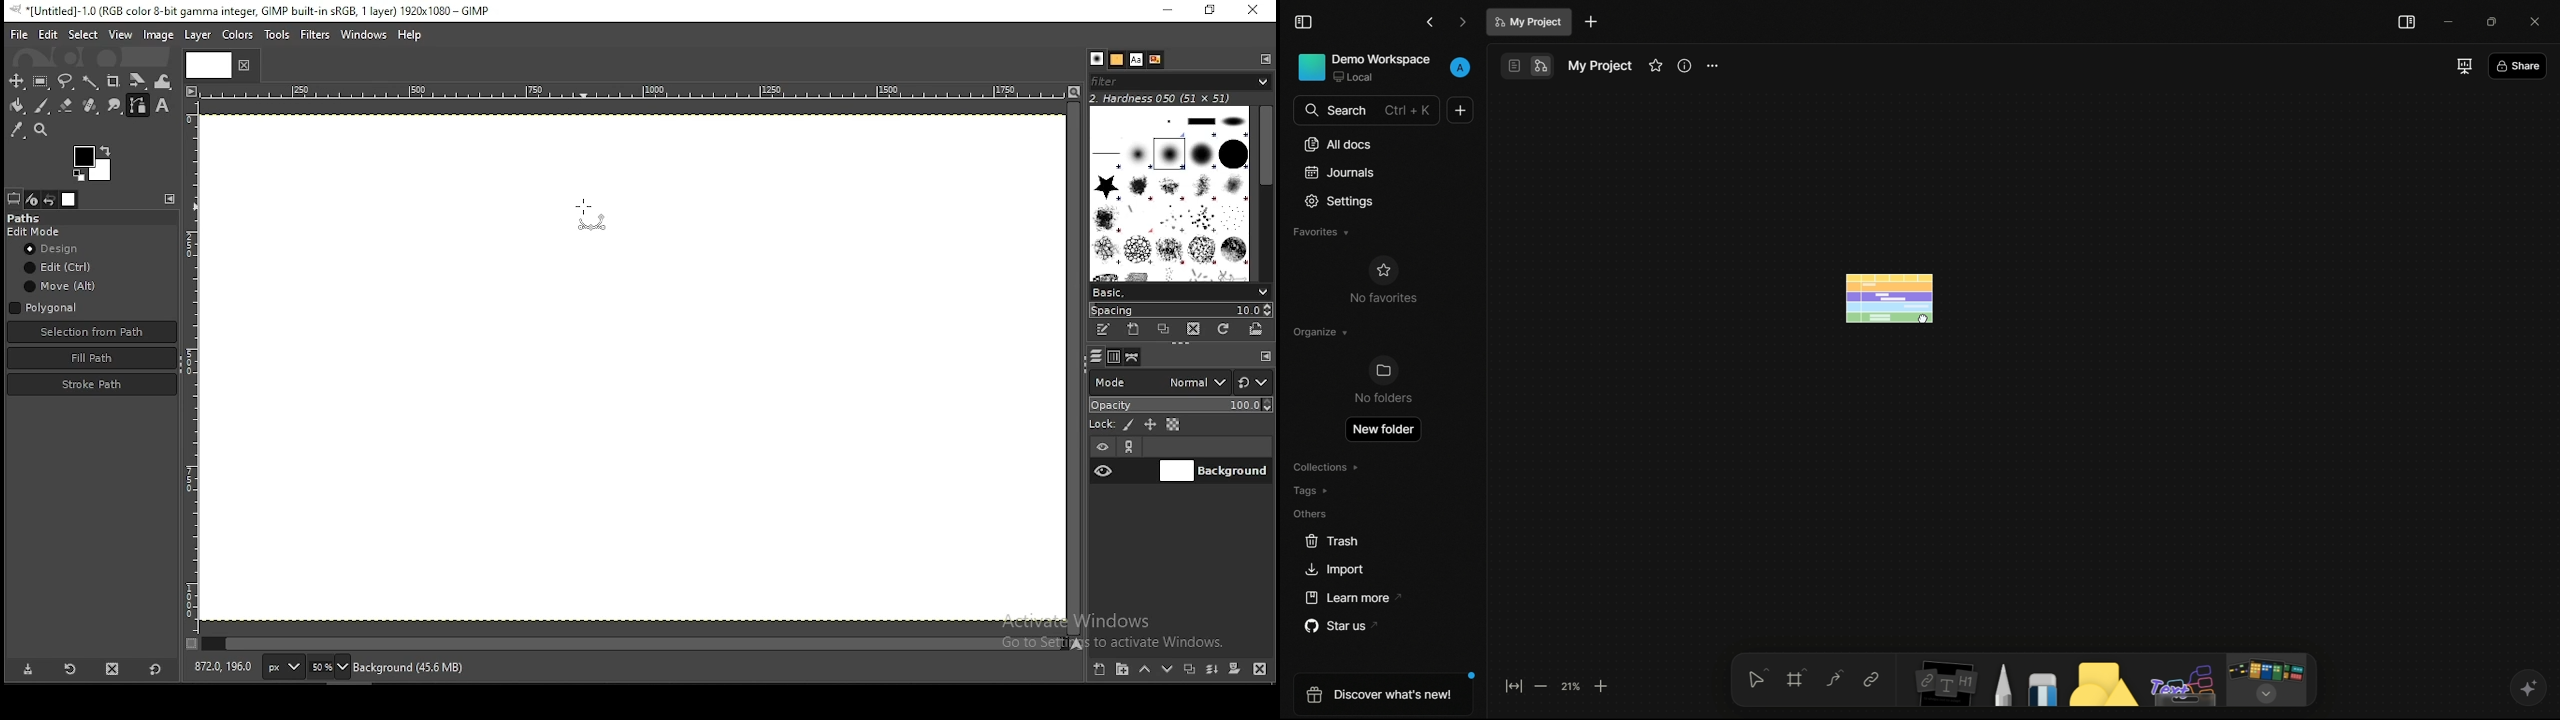 Image resolution: width=2576 pixels, height=728 pixels. What do you see at coordinates (113, 672) in the screenshot?
I see `delete tool preset` at bounding box center [113, 672].